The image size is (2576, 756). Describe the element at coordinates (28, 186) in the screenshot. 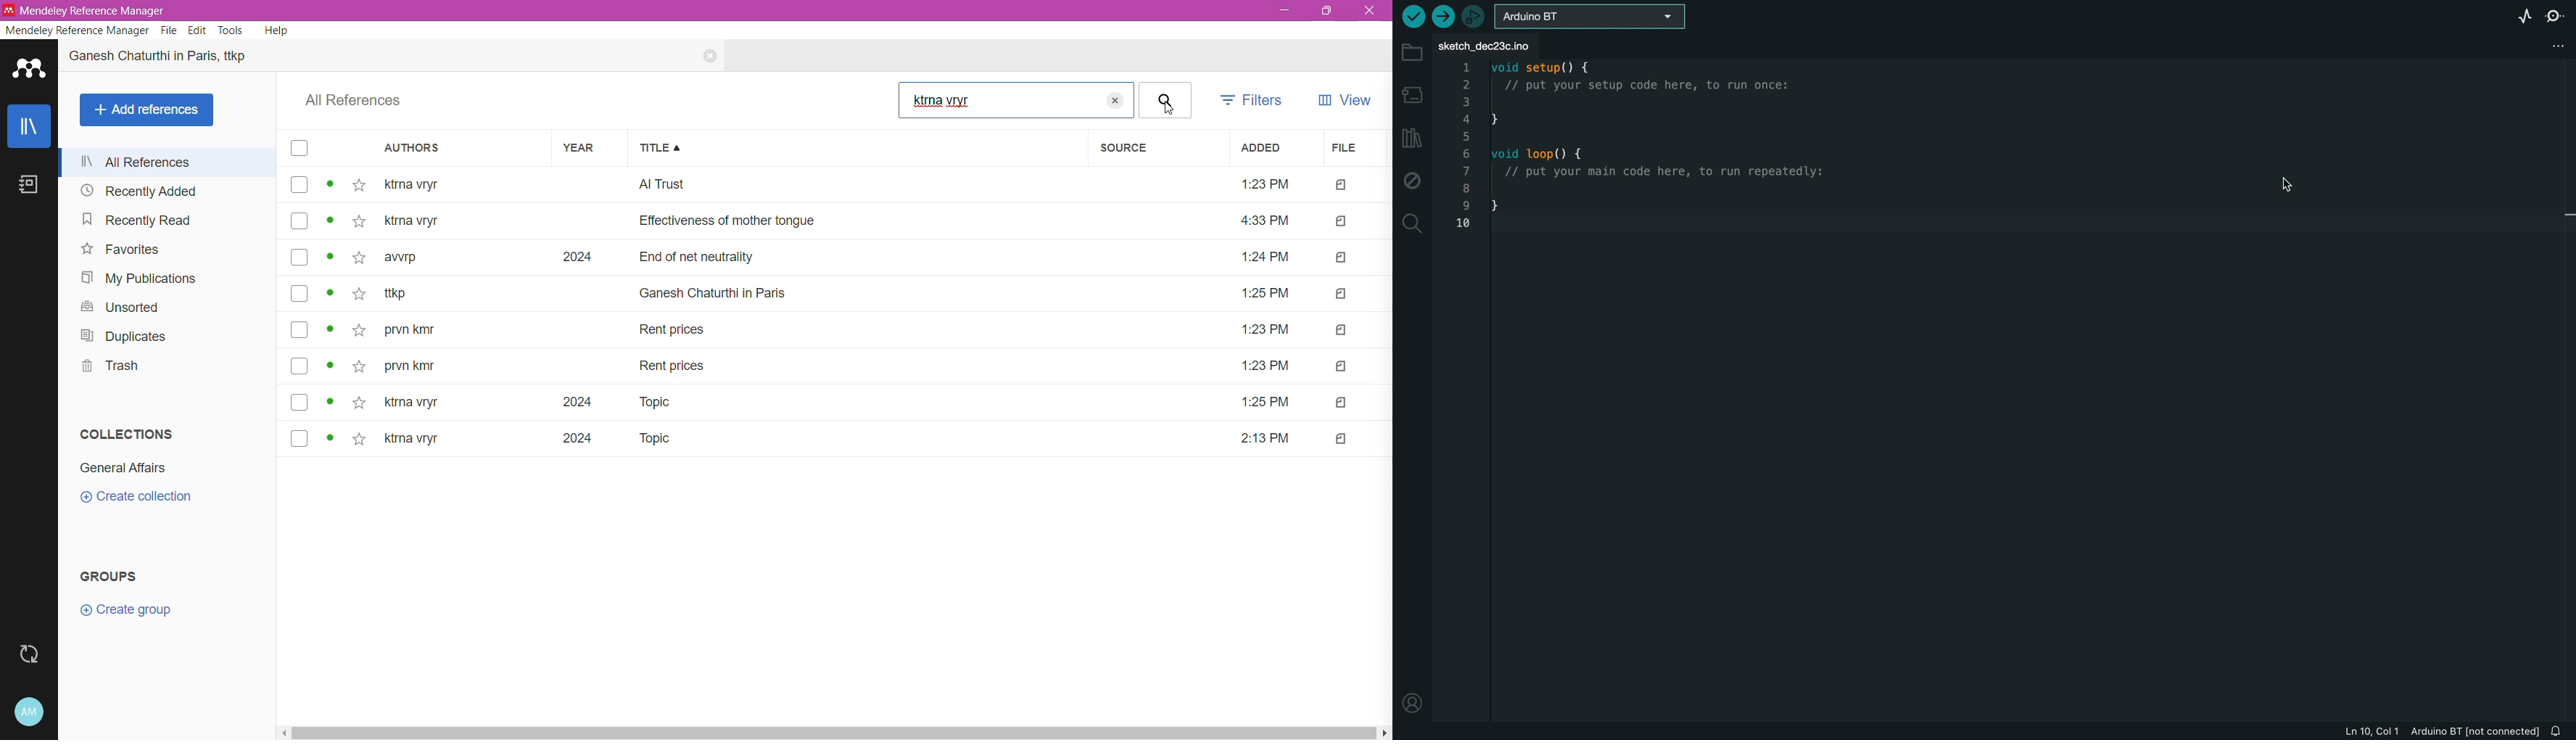

I see `Notes` at that location.